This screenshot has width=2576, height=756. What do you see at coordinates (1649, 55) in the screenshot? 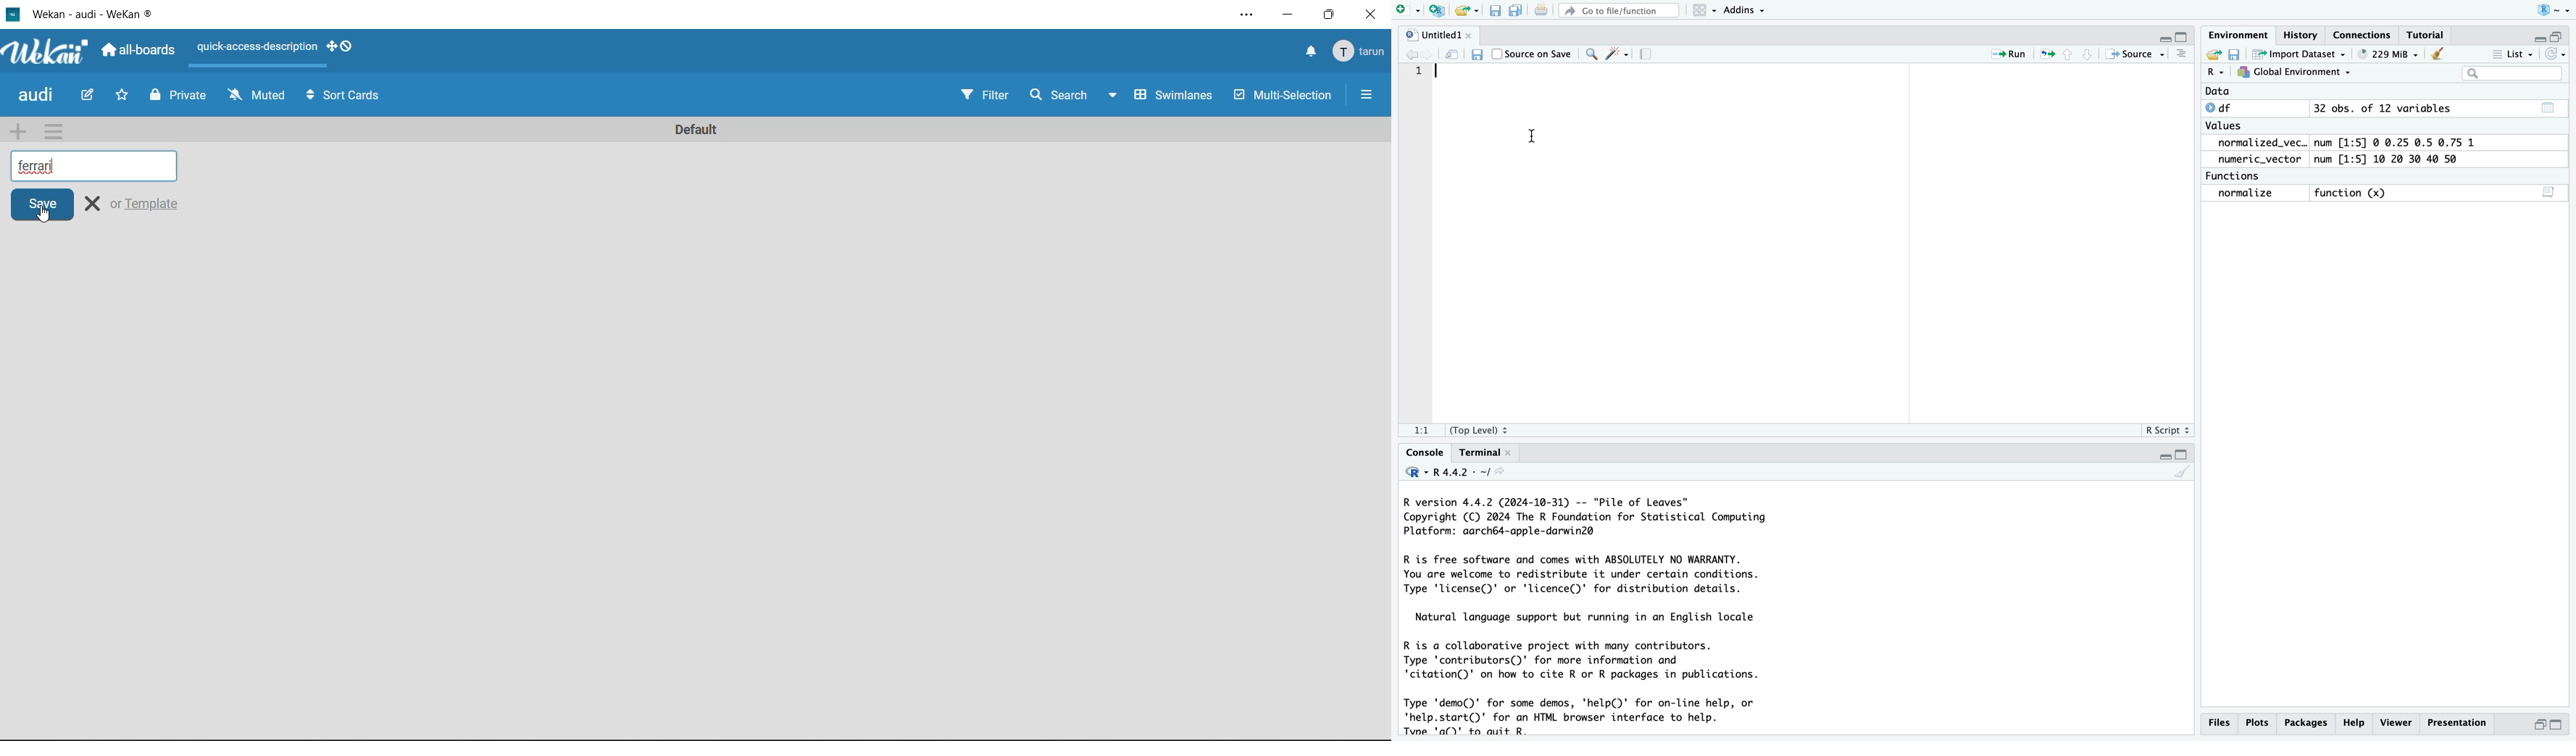
I see `Compile Report` at bounding box center [1649, 55].